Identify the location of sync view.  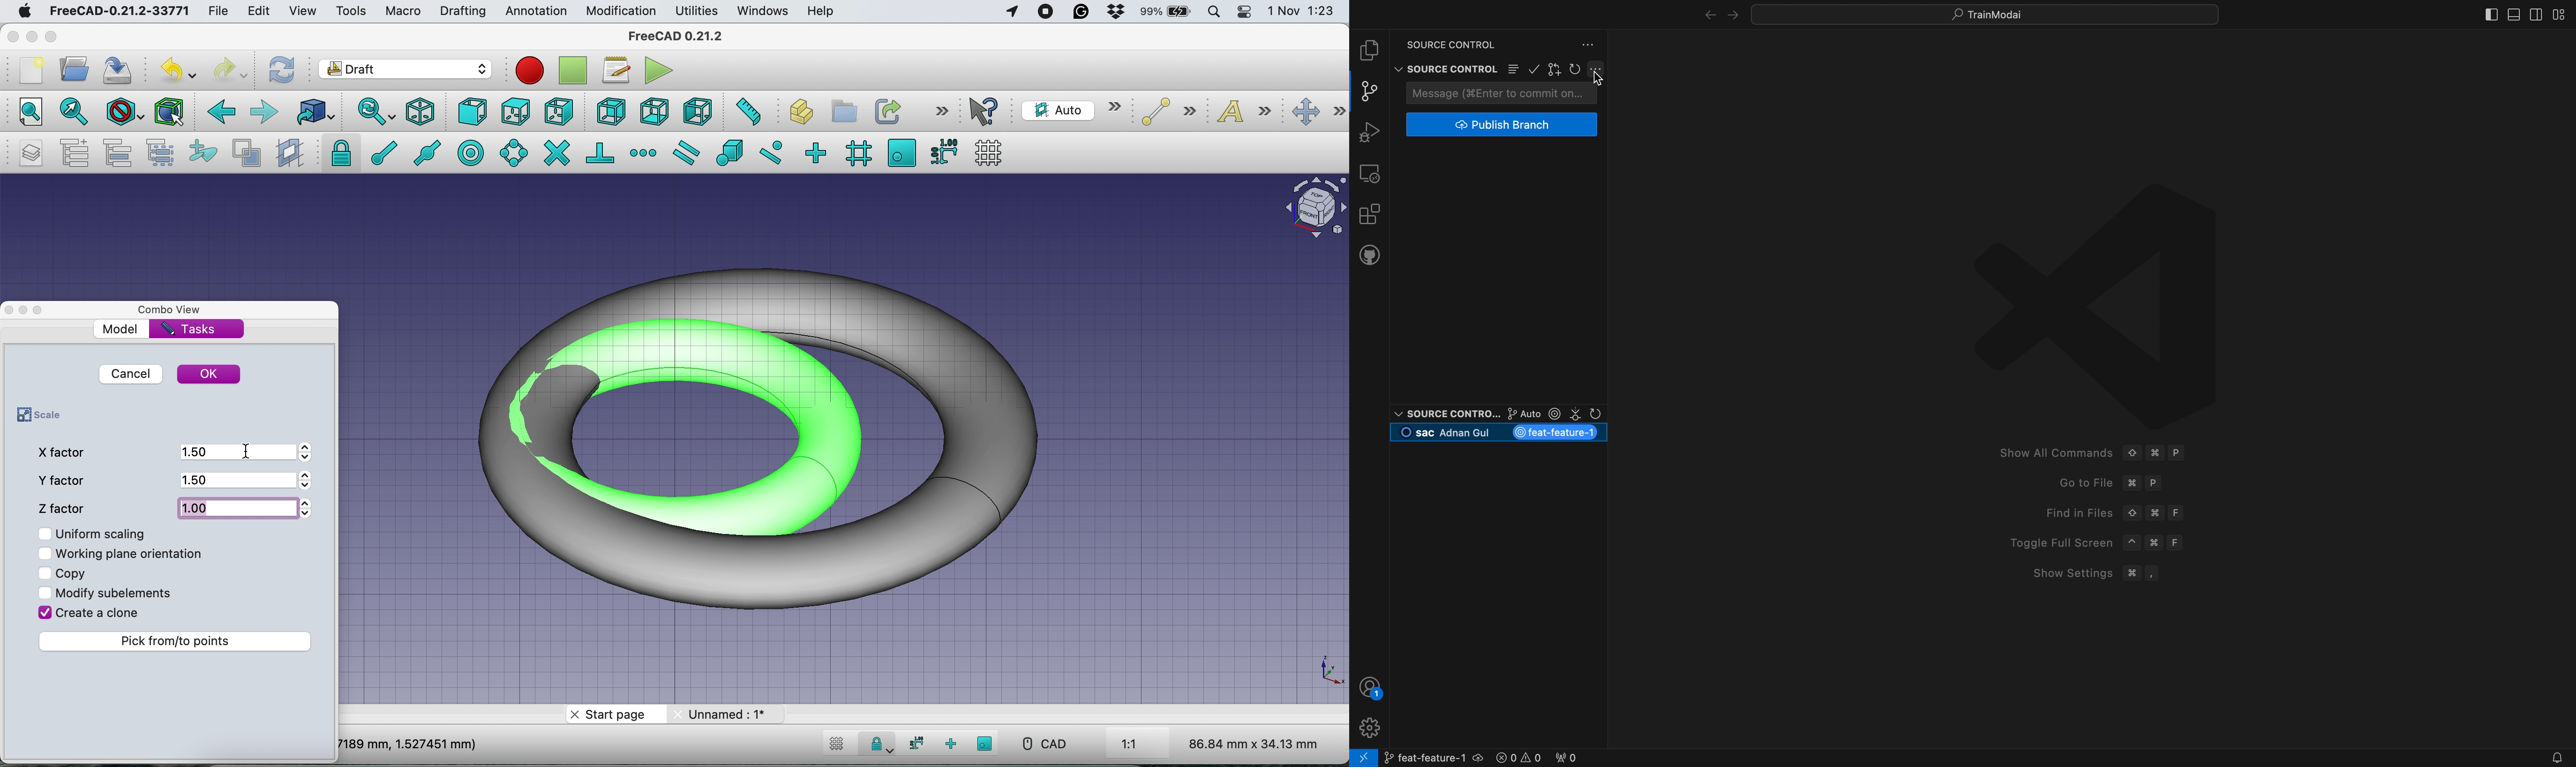
(376, 112).